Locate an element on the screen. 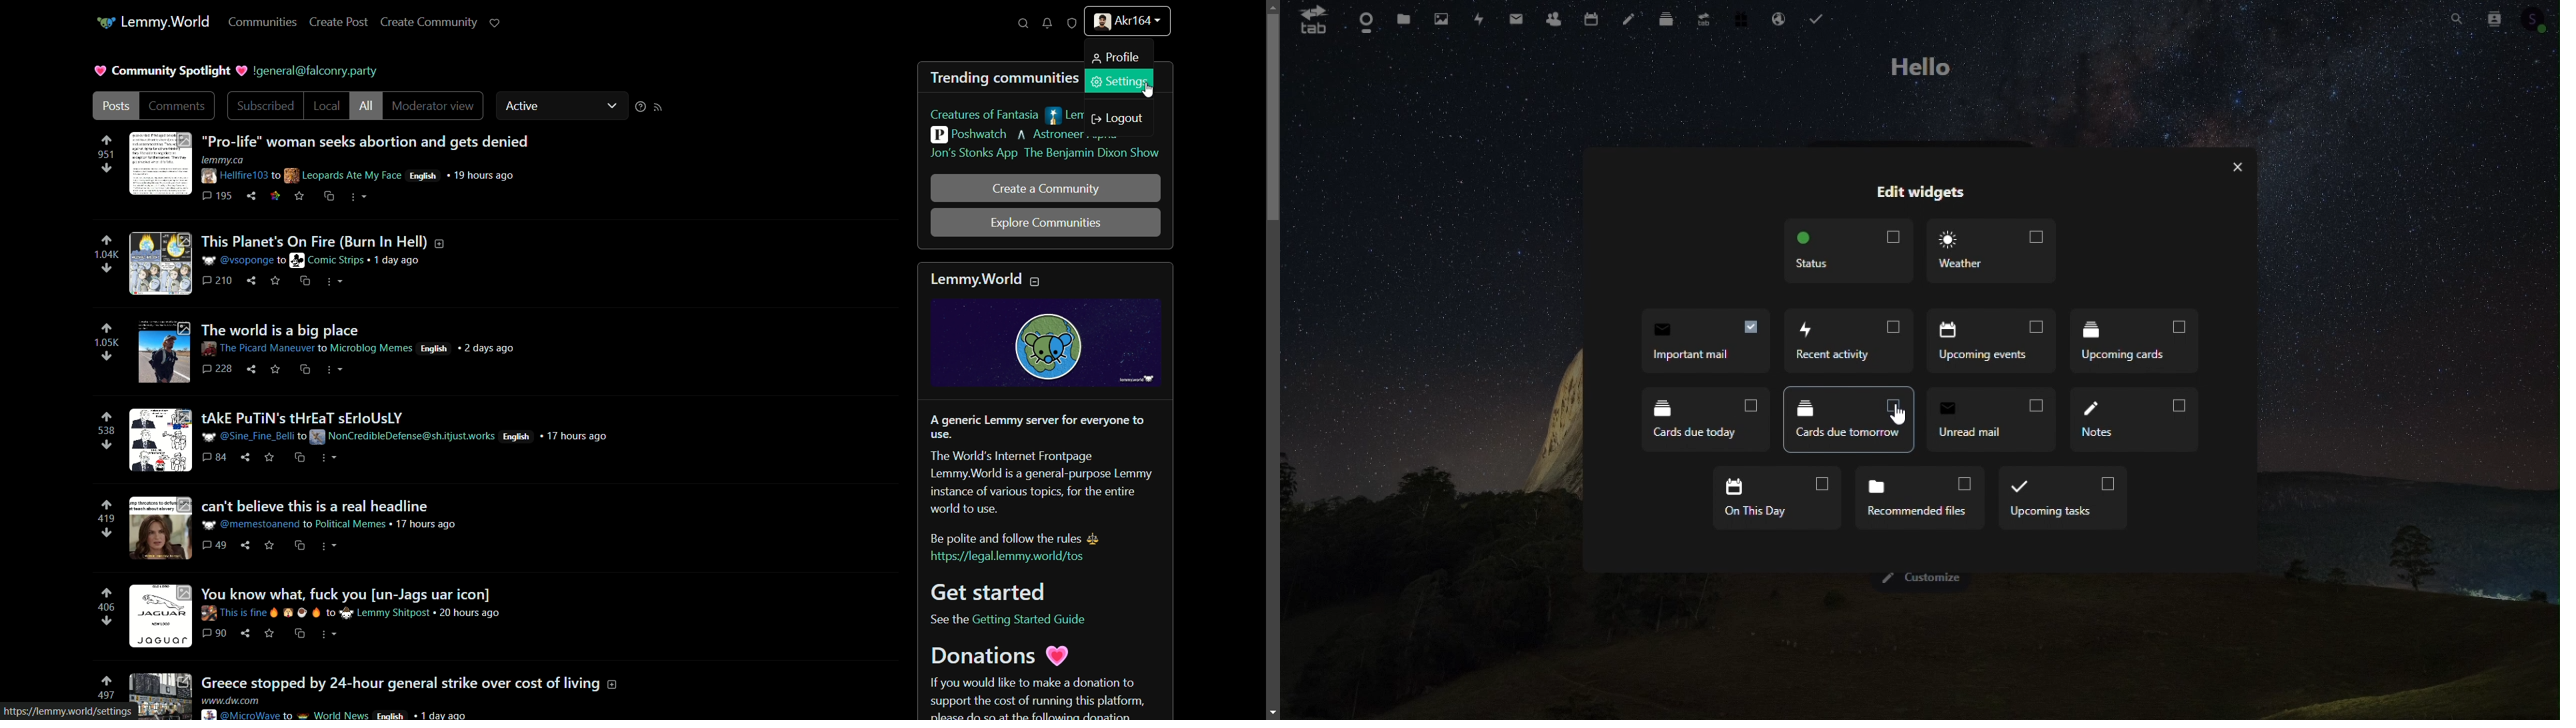 The image size is (2576, 728). Upcoming tasks is located at coordinates (2062, 497).